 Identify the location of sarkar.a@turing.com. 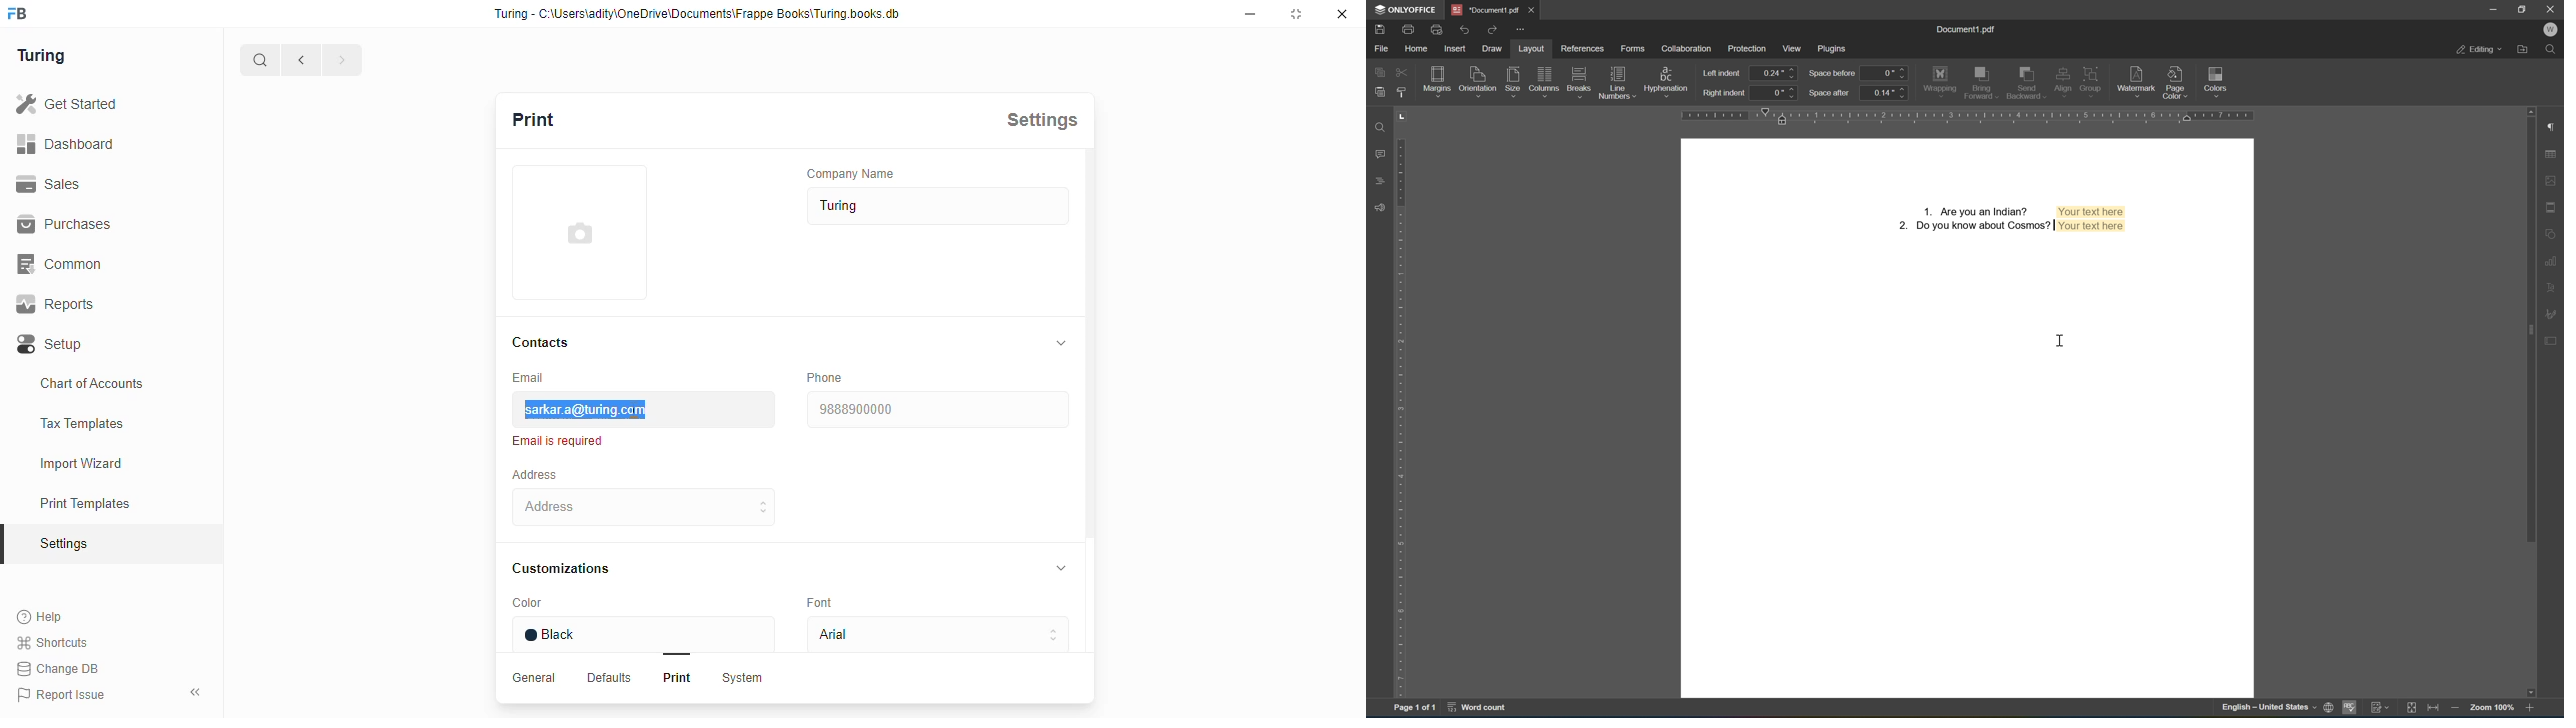
(641, 409).